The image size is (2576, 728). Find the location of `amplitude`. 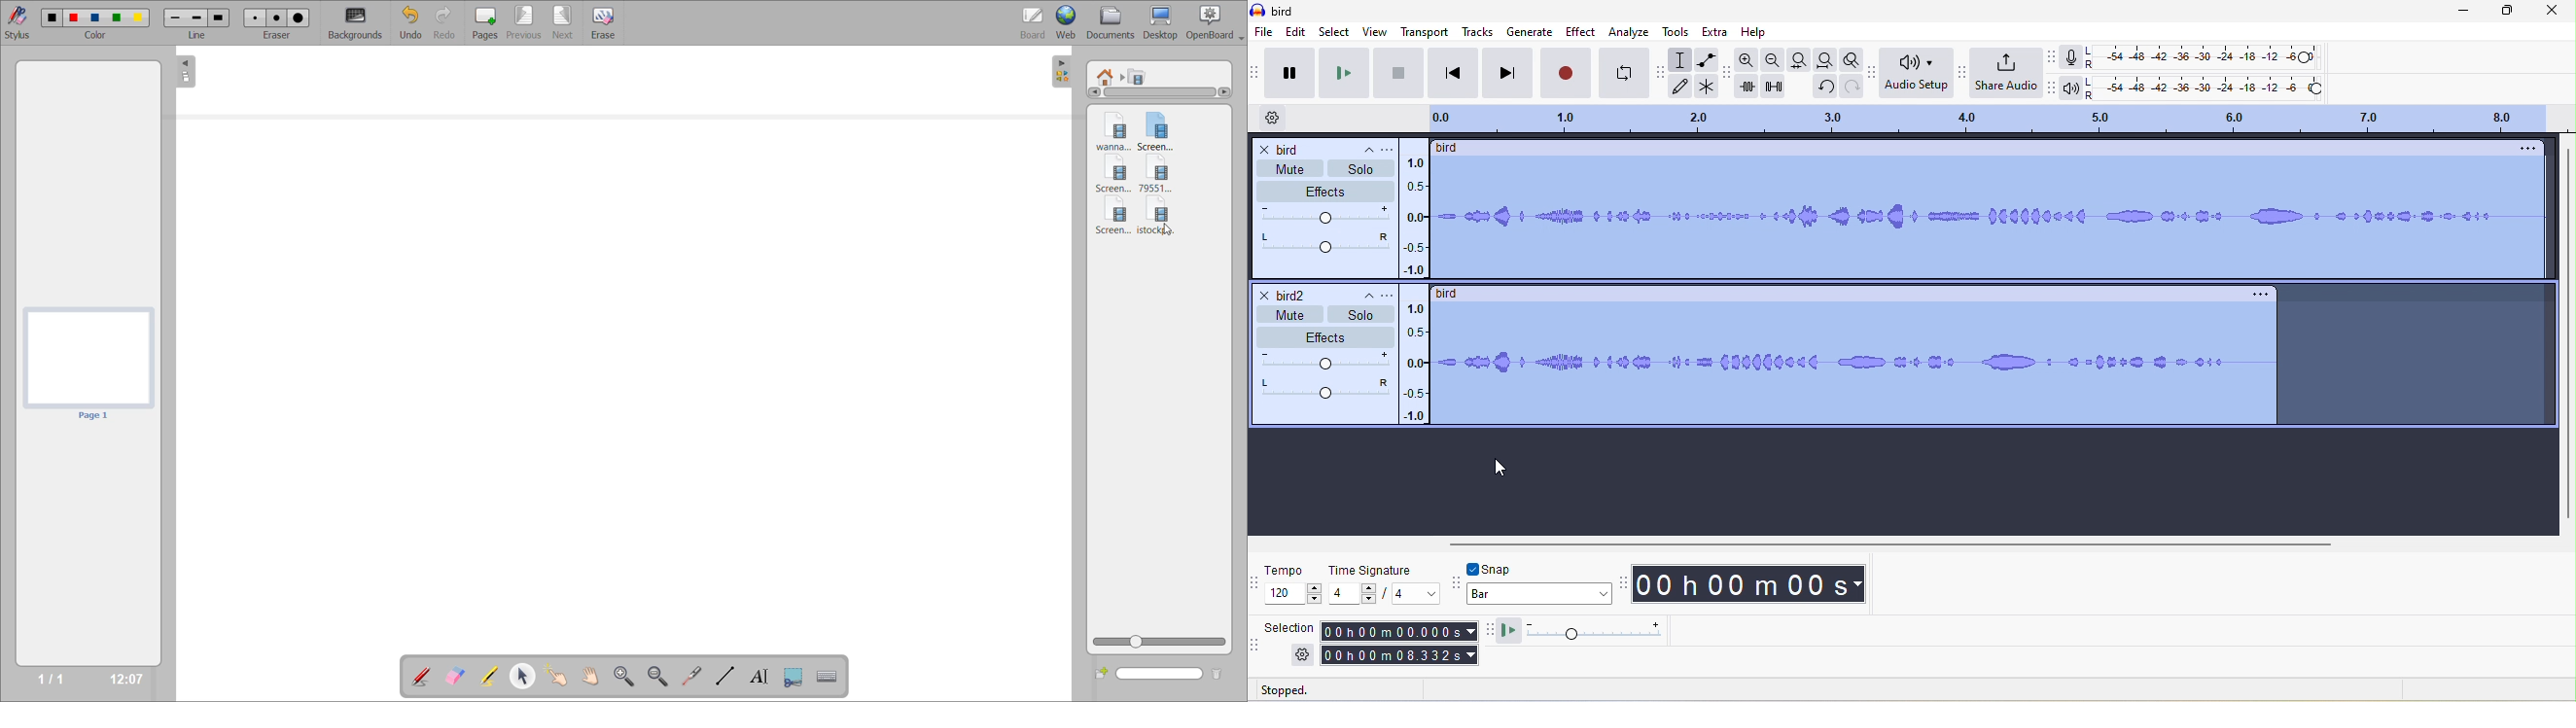

amplitude is located at coordinates (1416, 362).